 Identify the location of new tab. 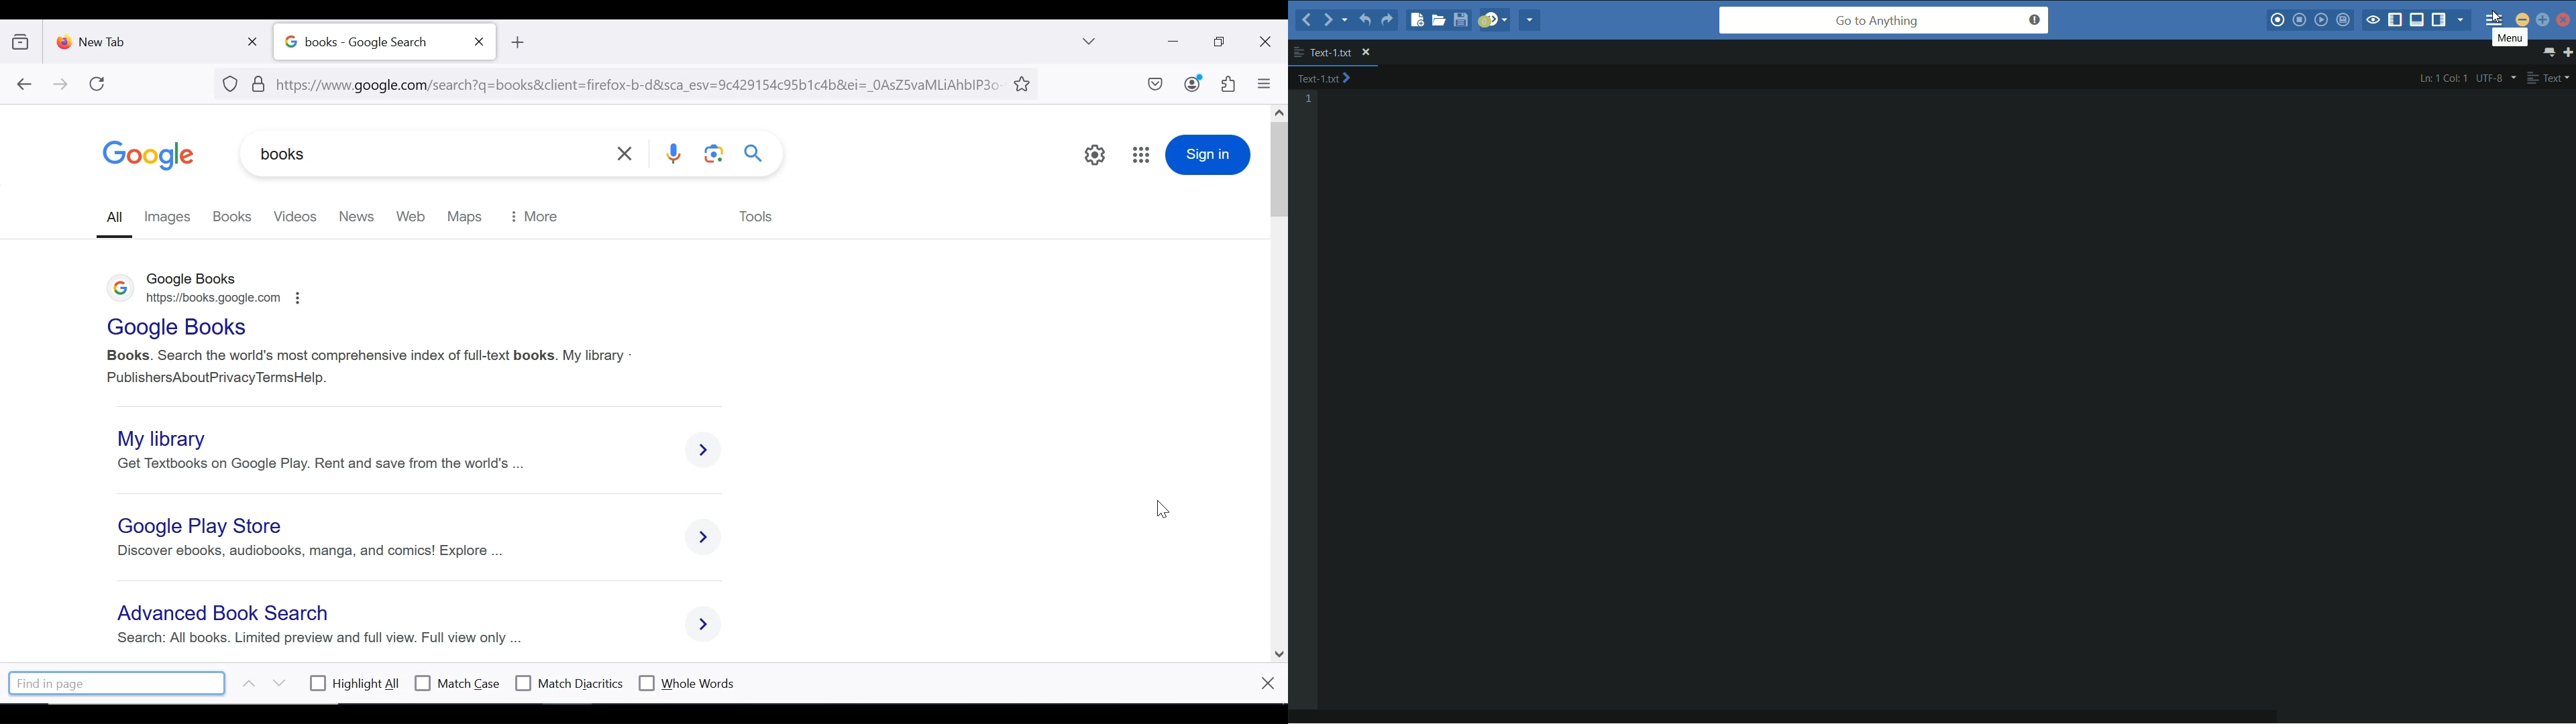
(144, 39).